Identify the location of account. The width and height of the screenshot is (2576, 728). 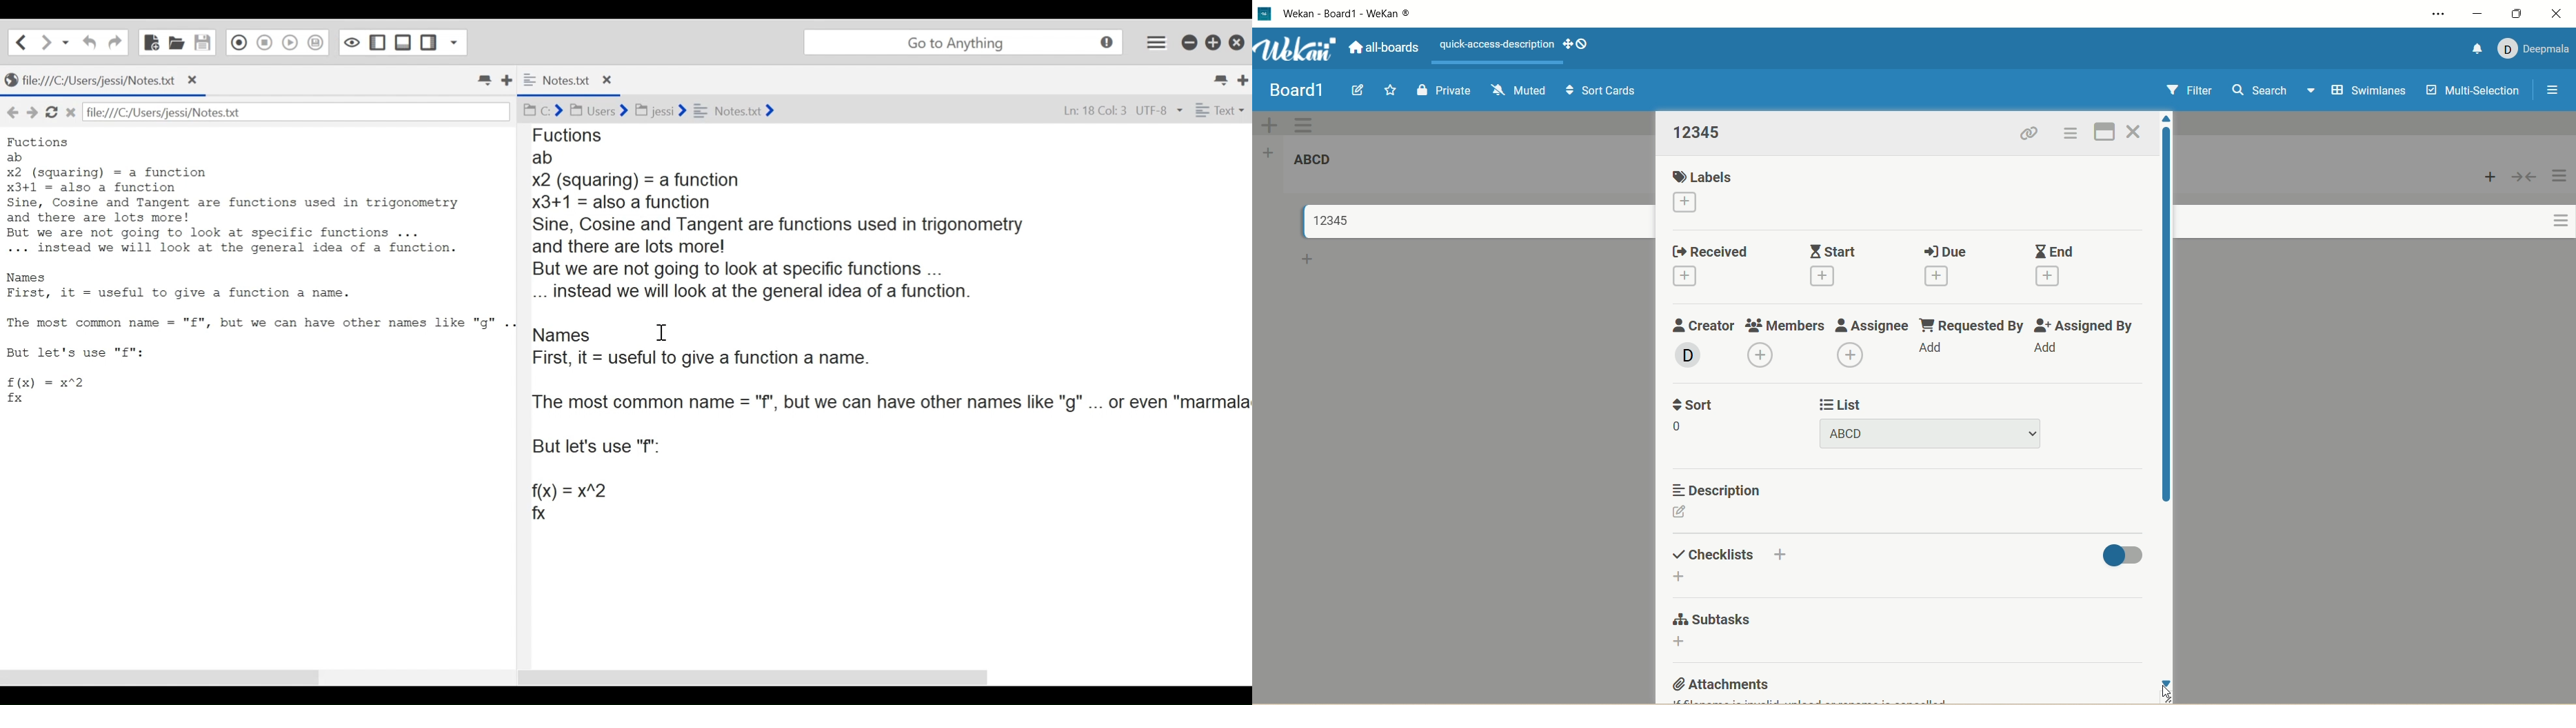
(2533, 46).